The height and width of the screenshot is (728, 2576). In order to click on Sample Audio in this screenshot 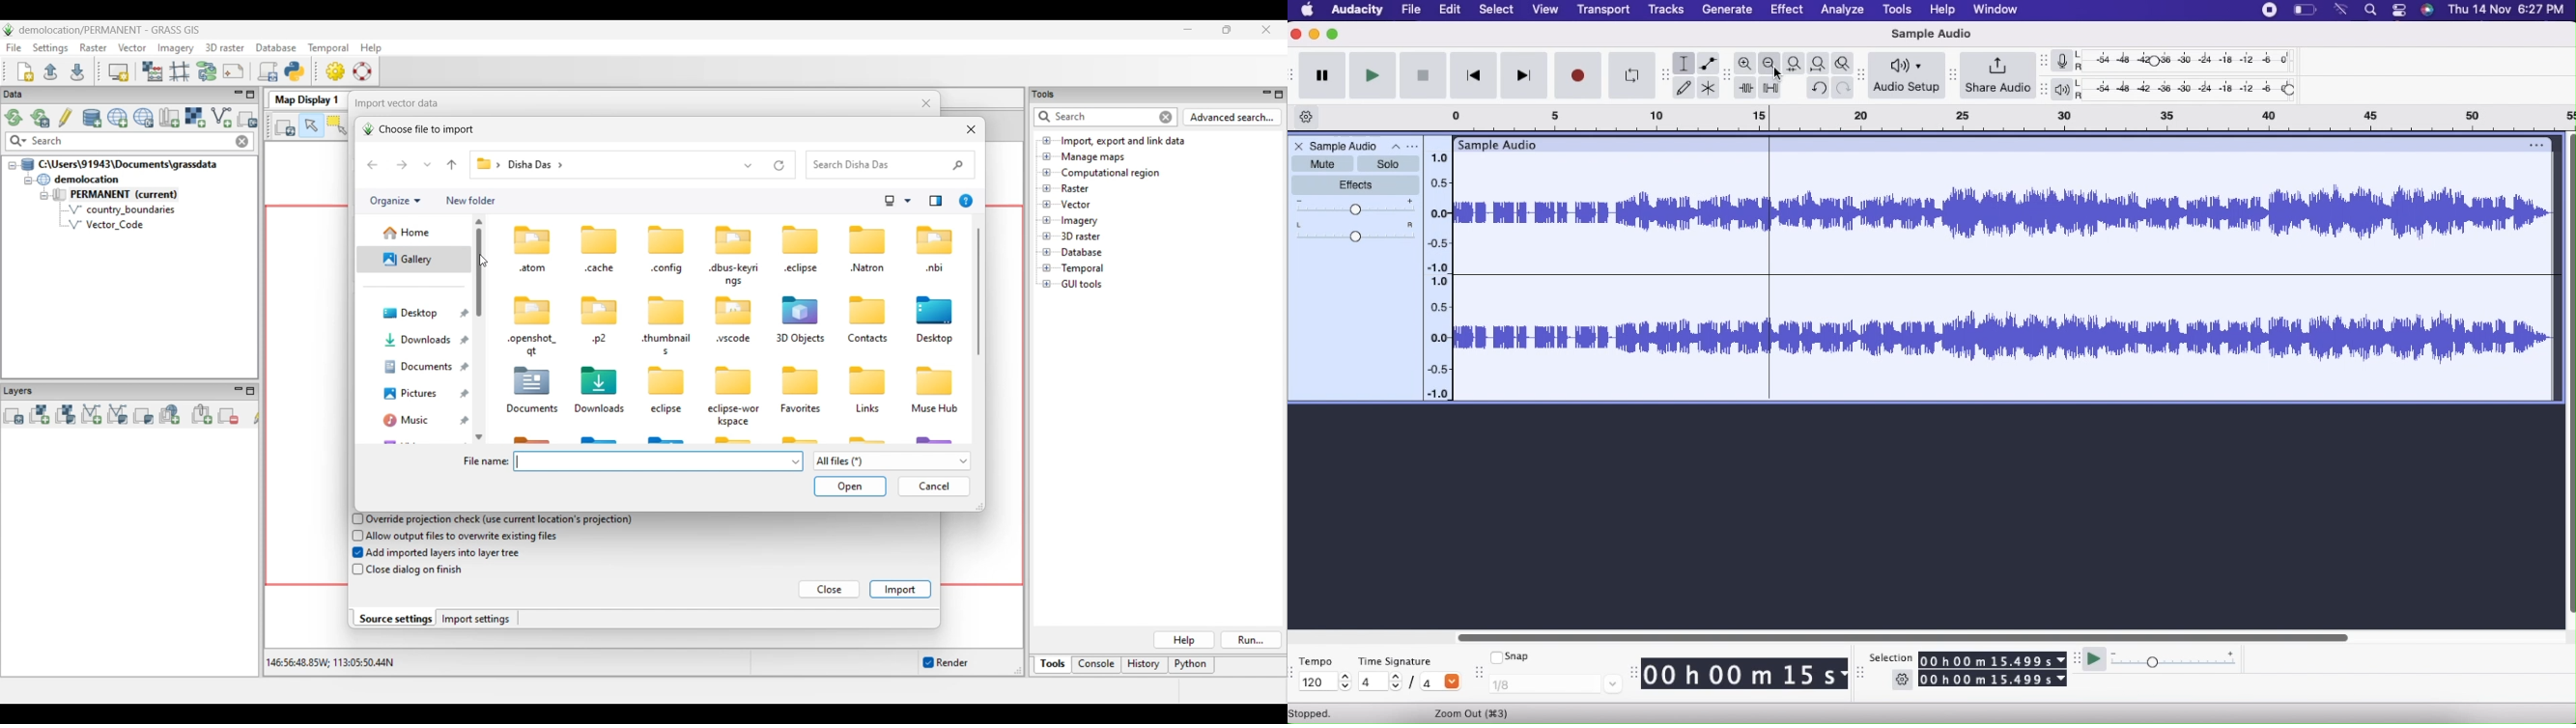, I will do `click(1929, 35)`.